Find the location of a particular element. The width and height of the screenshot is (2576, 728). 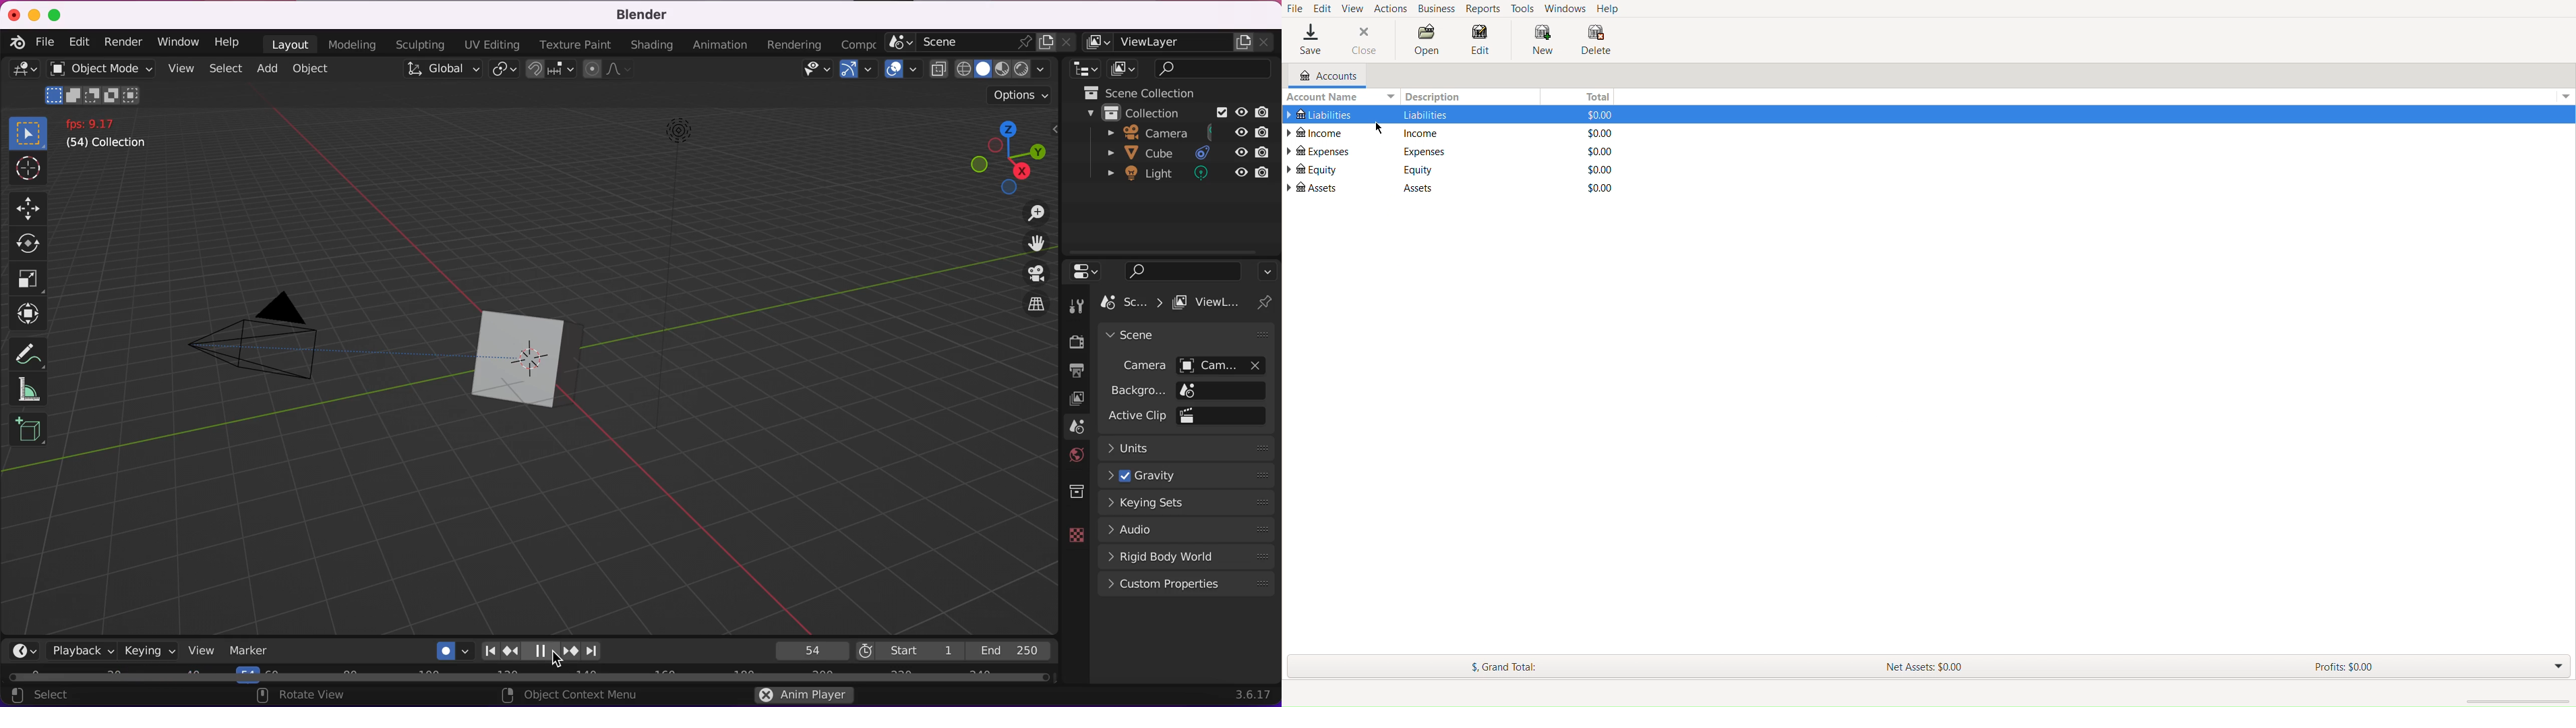

transform pivot point is located at coordinates (502, 70).